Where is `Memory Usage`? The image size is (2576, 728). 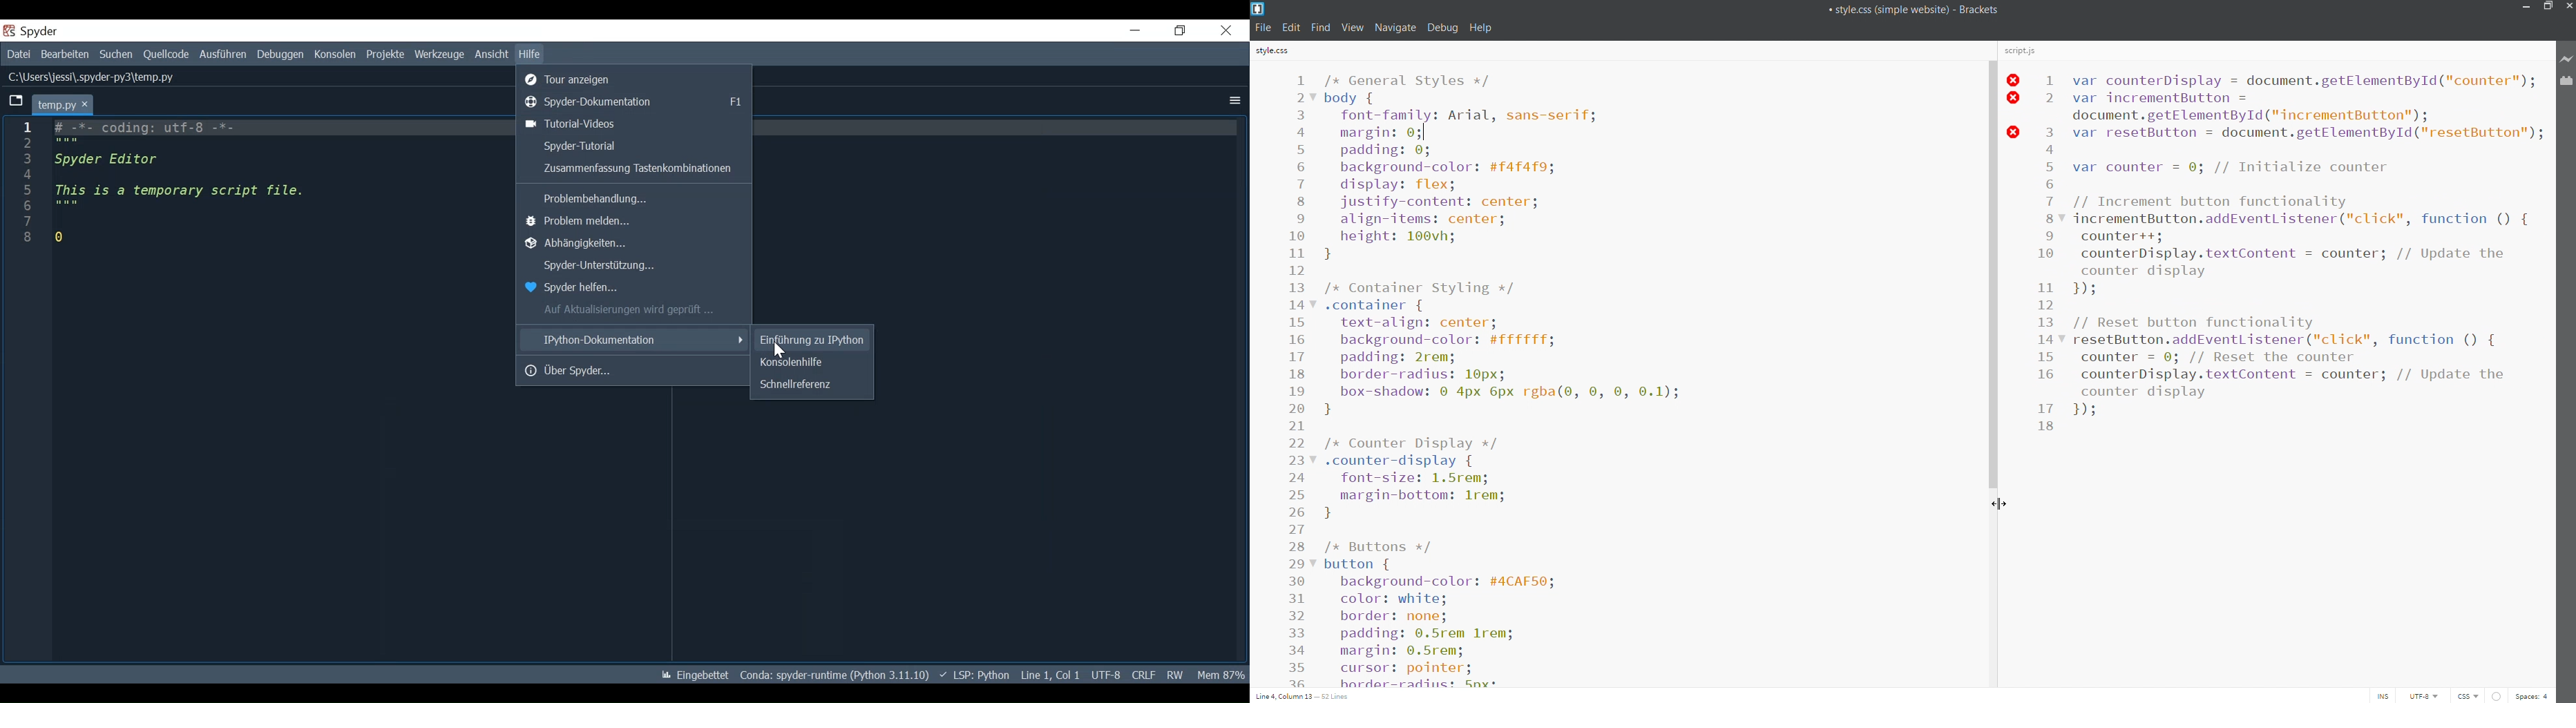 Memory Usage is located at coordinates (1220, 675).